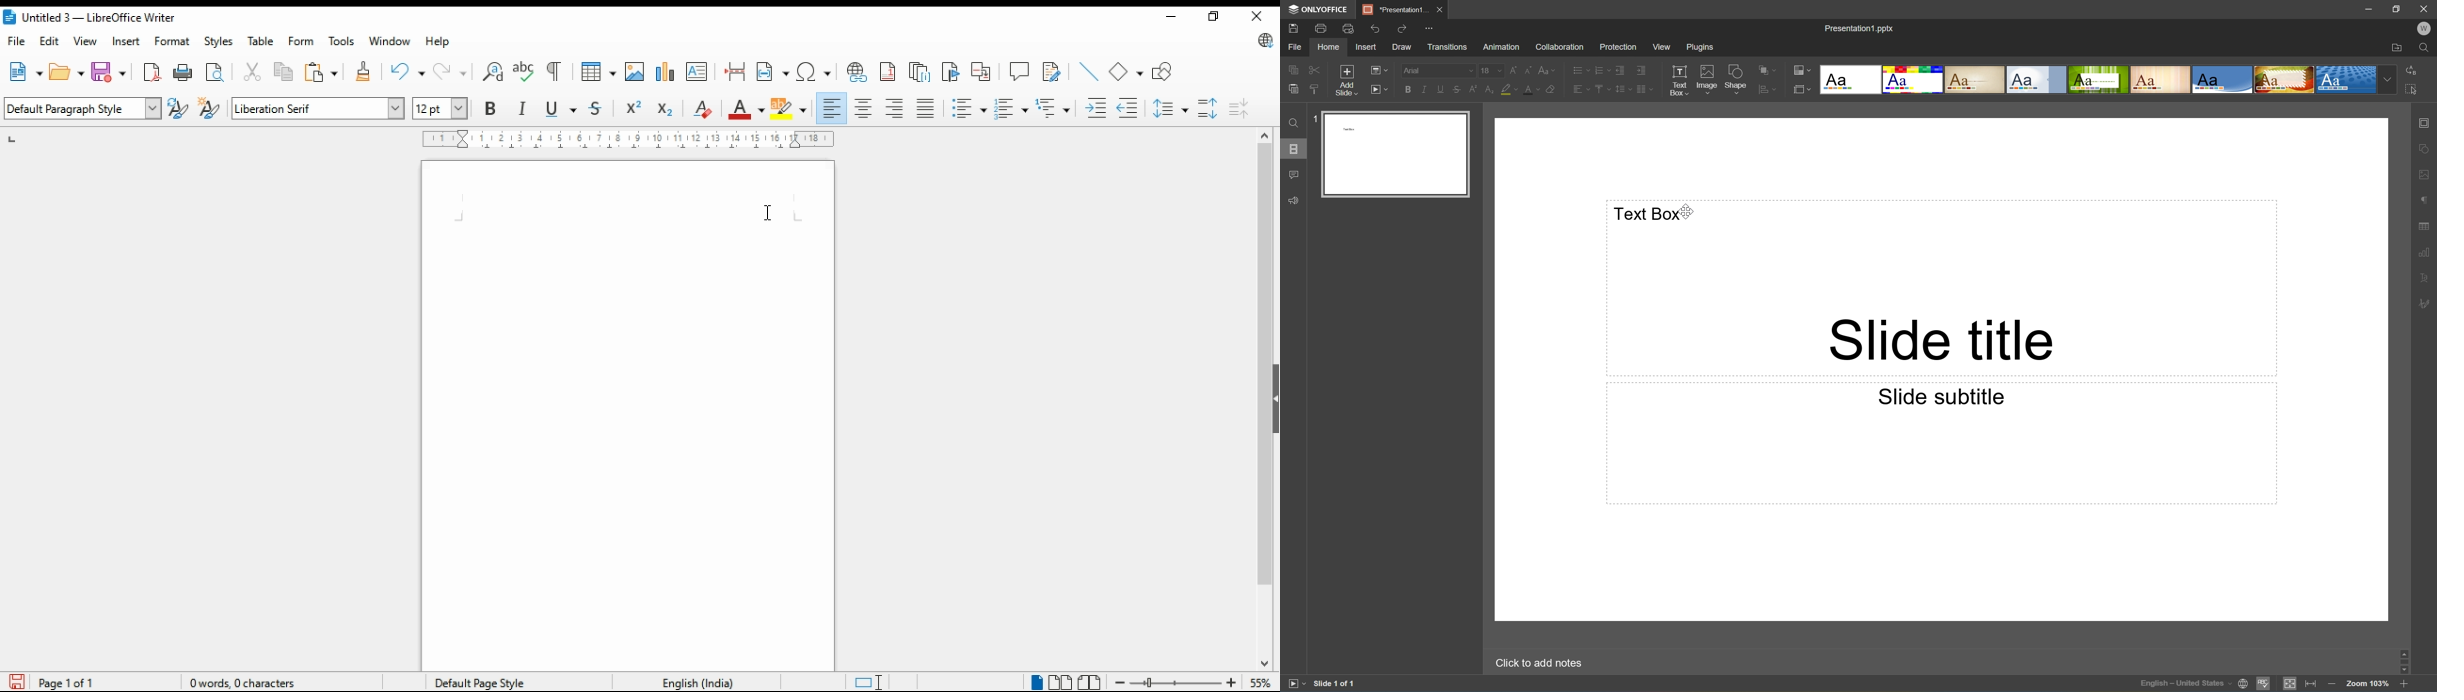 This screenshot has height=700, width=2464. Describe the element at coordinates (1318, 10) in the screenshot. I see `ONLYOFFICE` at that location.